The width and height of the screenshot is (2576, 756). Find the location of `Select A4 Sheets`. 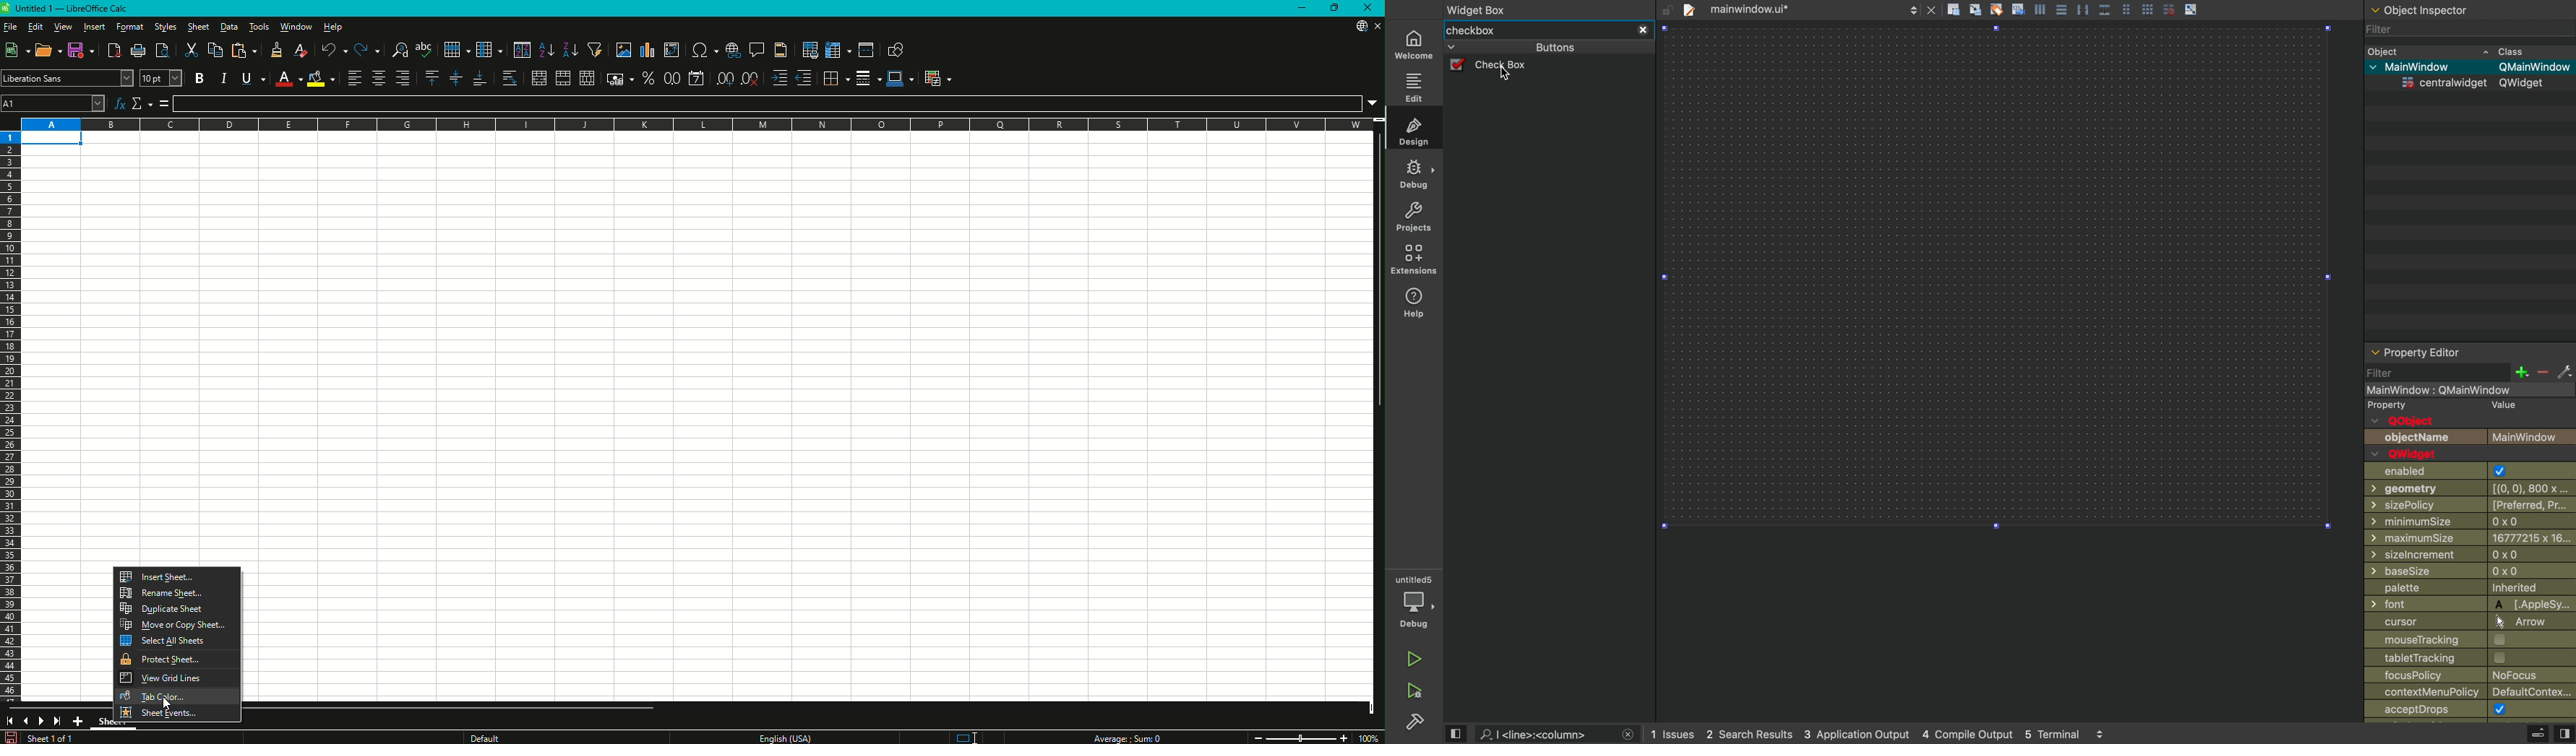

Select A4 Sheets is located at coordinates (176, 641).